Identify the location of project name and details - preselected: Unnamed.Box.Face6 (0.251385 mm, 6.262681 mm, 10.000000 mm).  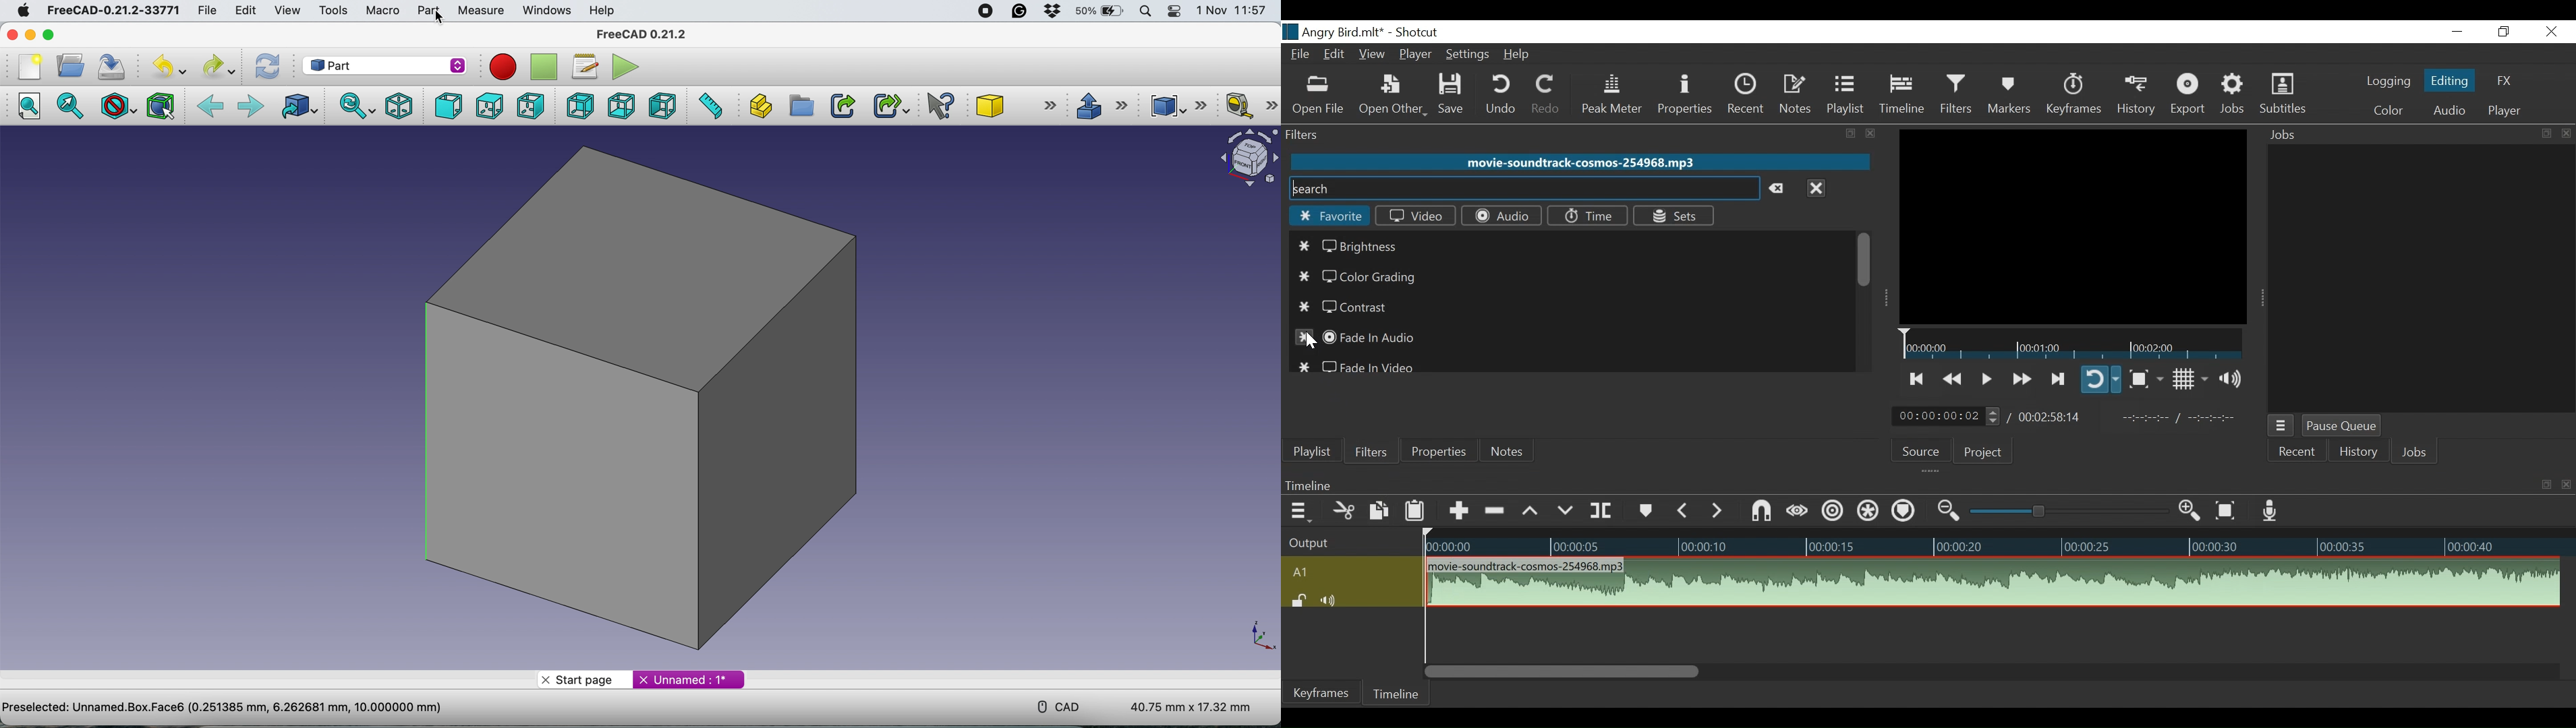
(223, 706).